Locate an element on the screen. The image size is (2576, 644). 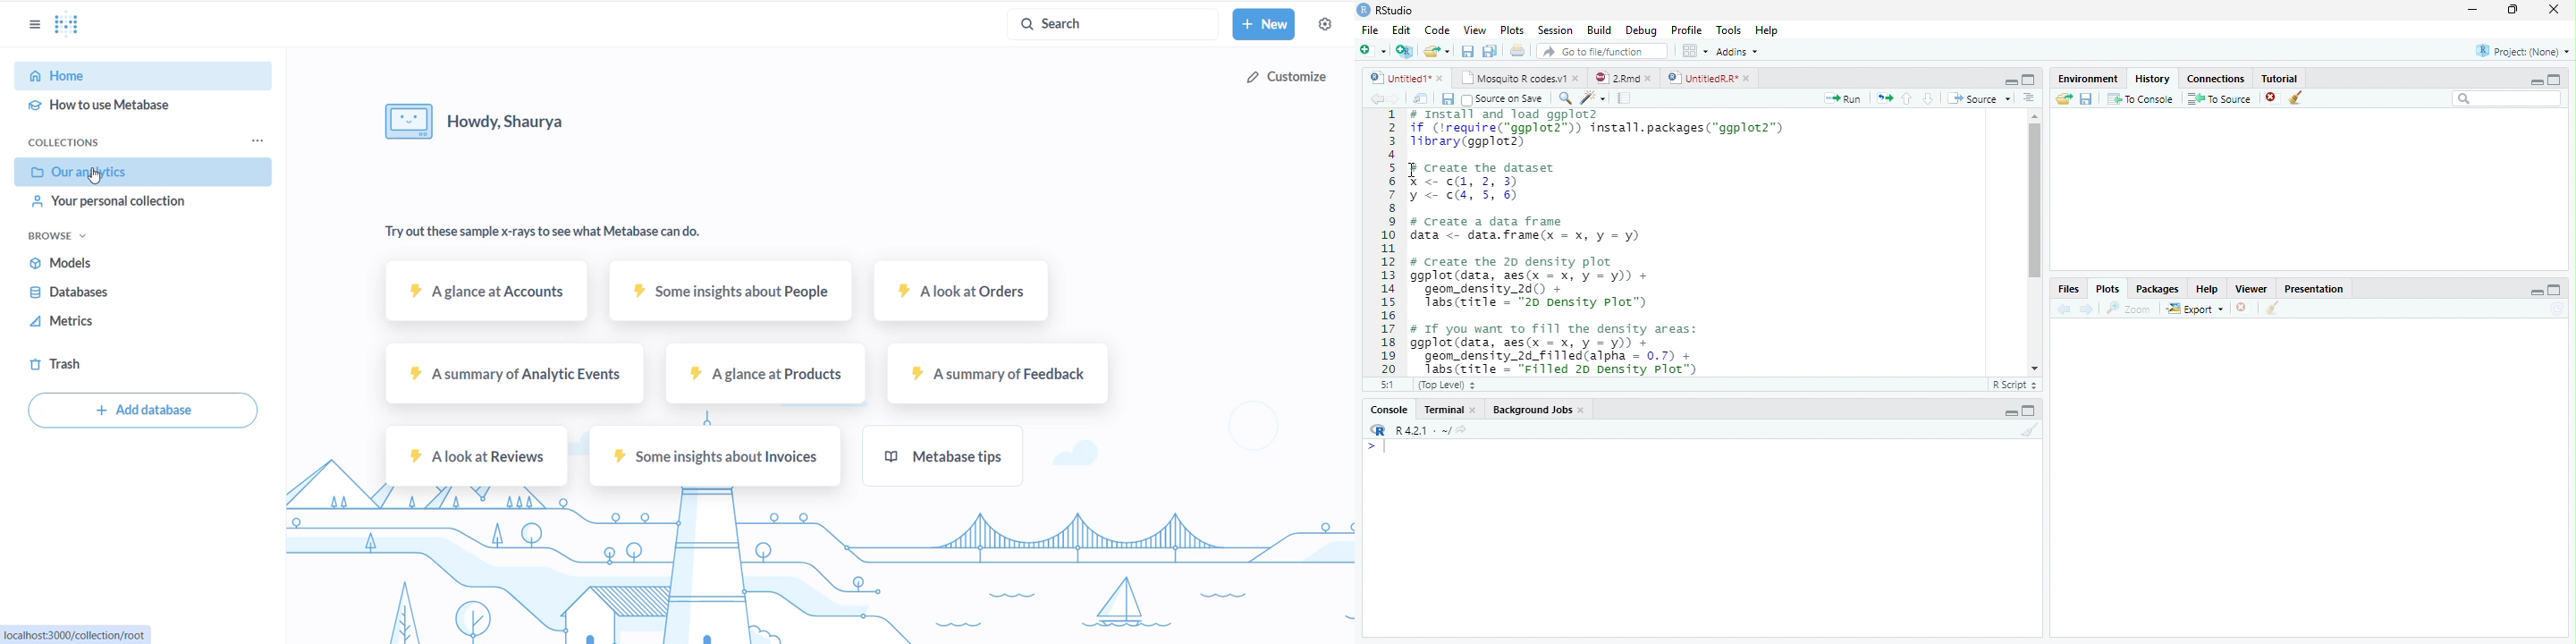
Search is located at coordinates (2507, 98).